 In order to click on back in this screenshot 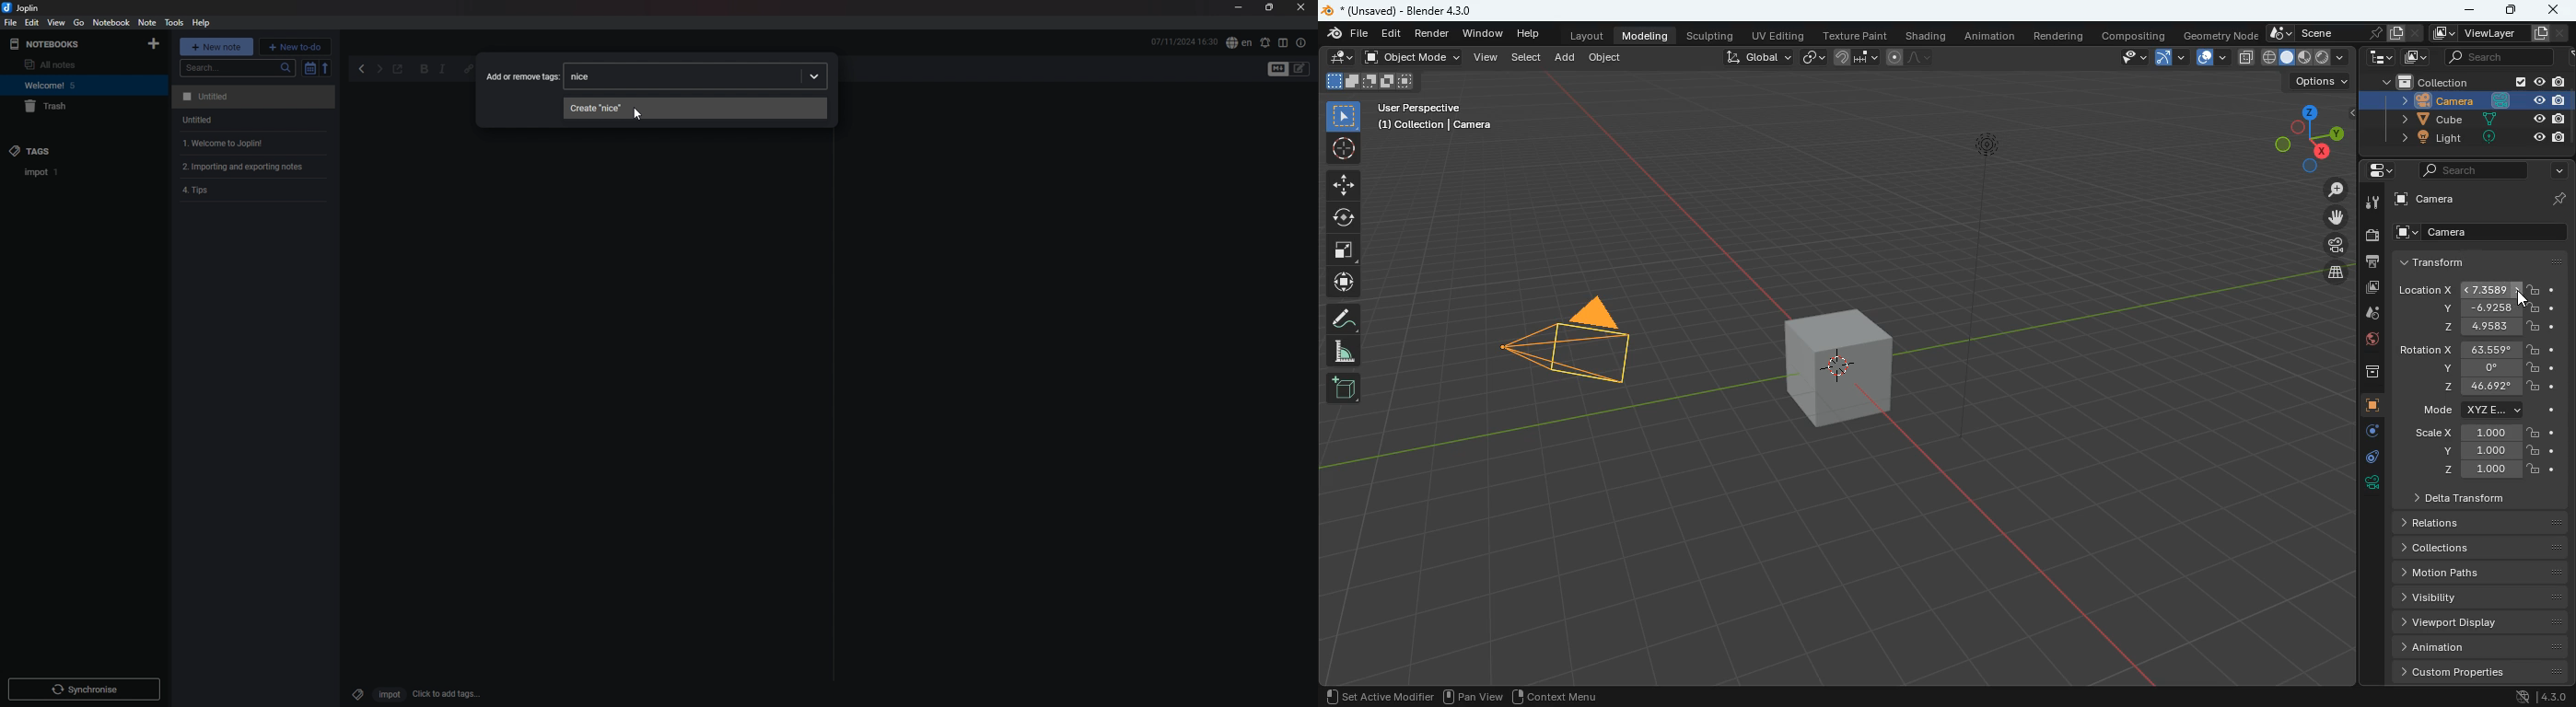, I will do `click(363, 69)`.